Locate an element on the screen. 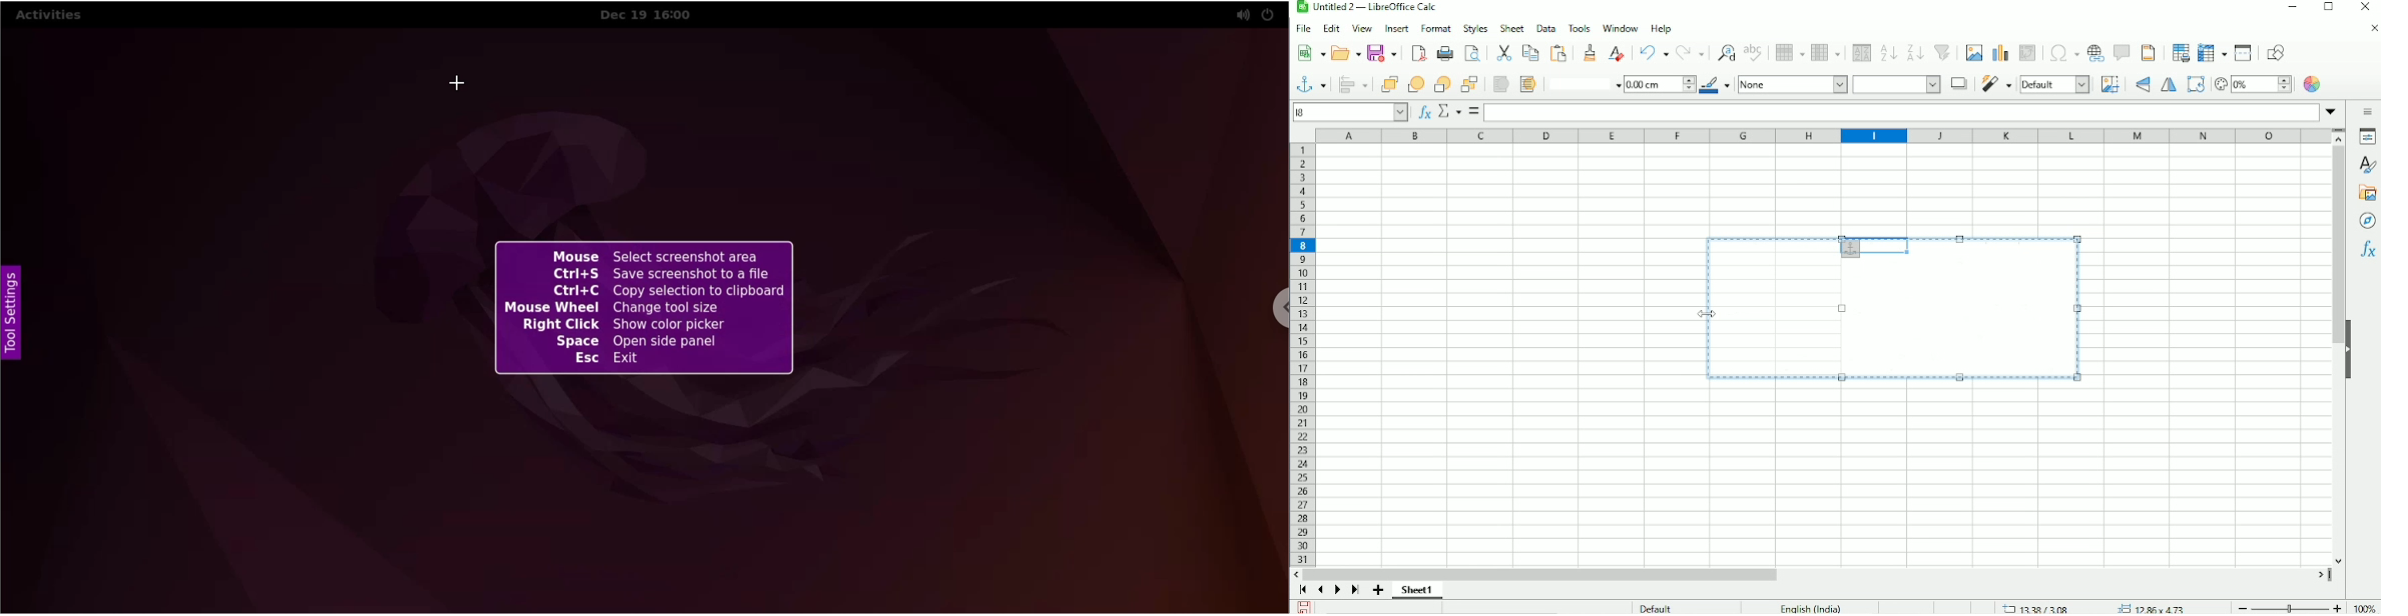 This screenshot has height=616, width=2408. Navigator is located at coordinates (2368, 221).